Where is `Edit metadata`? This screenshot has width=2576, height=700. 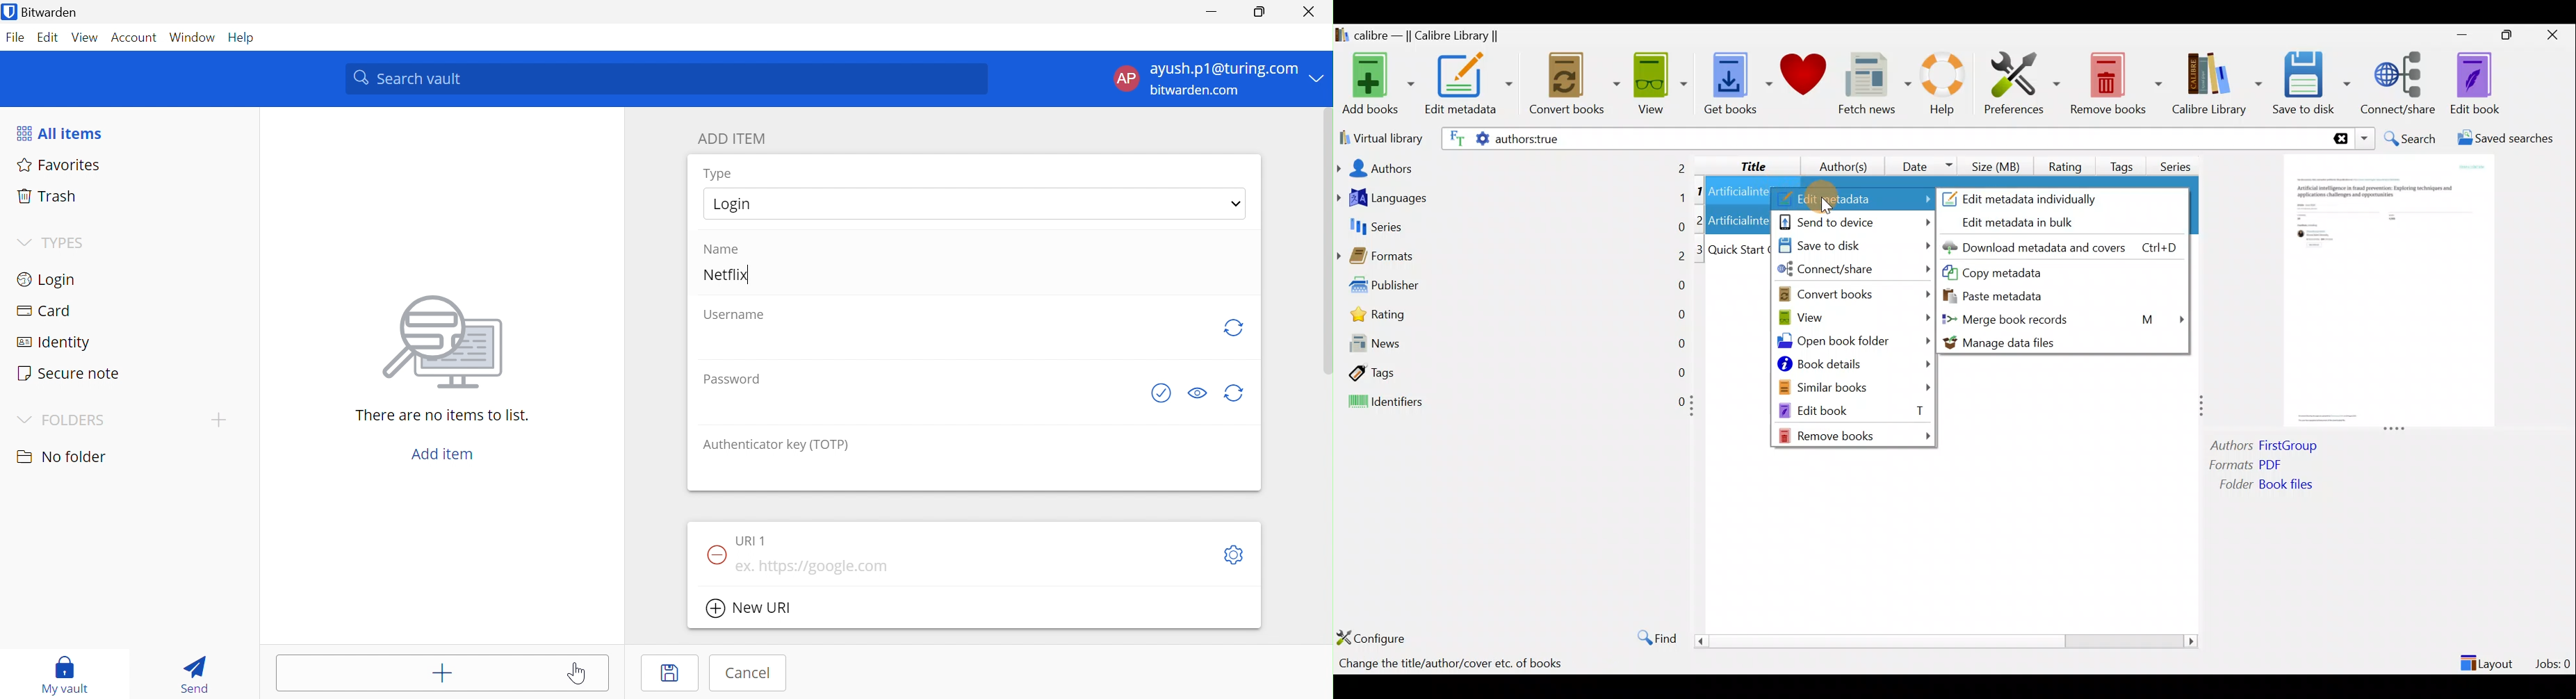
Edit metadata is located at coordinates (1853, 199).